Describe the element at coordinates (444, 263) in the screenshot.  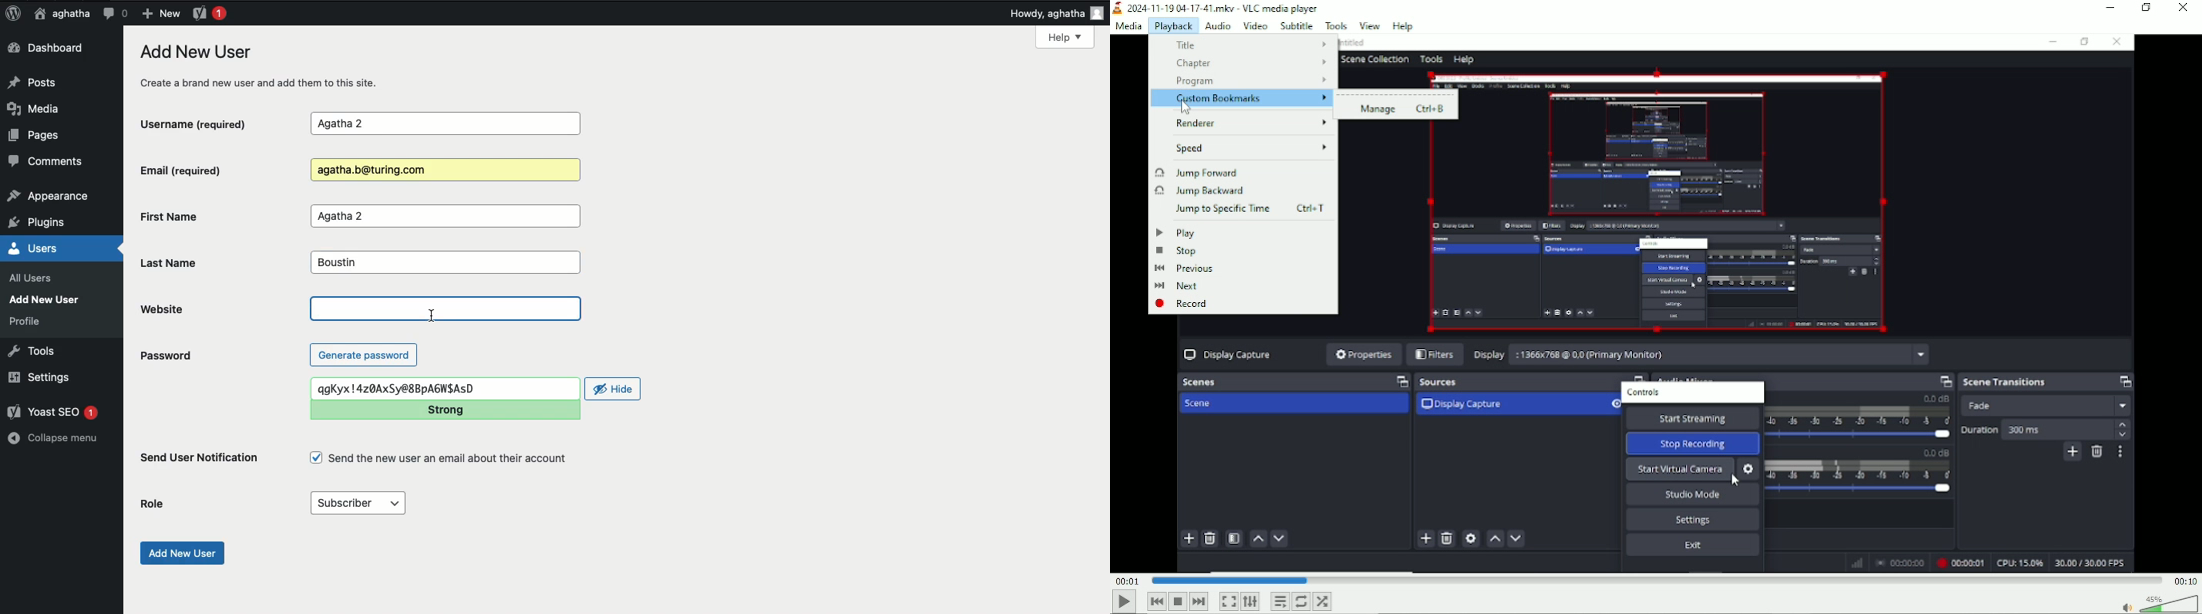
I see `Boustin` at that location.